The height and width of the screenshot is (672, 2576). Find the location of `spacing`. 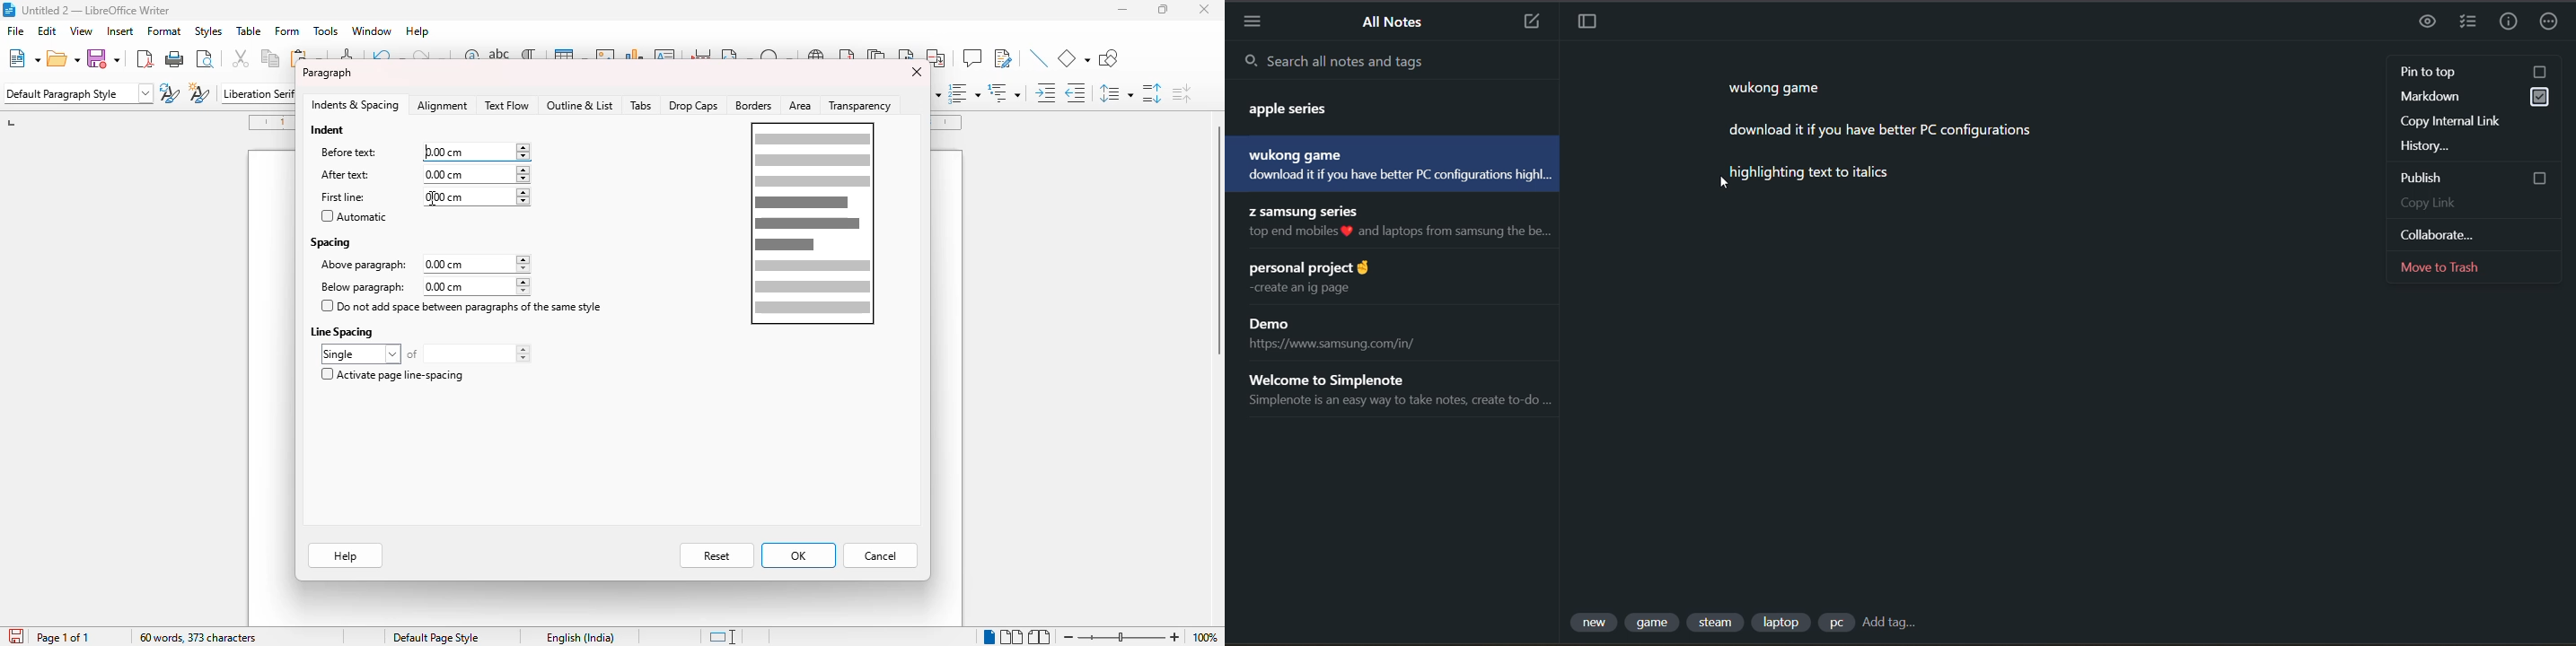

spacing is located at coordinates (331, 241).